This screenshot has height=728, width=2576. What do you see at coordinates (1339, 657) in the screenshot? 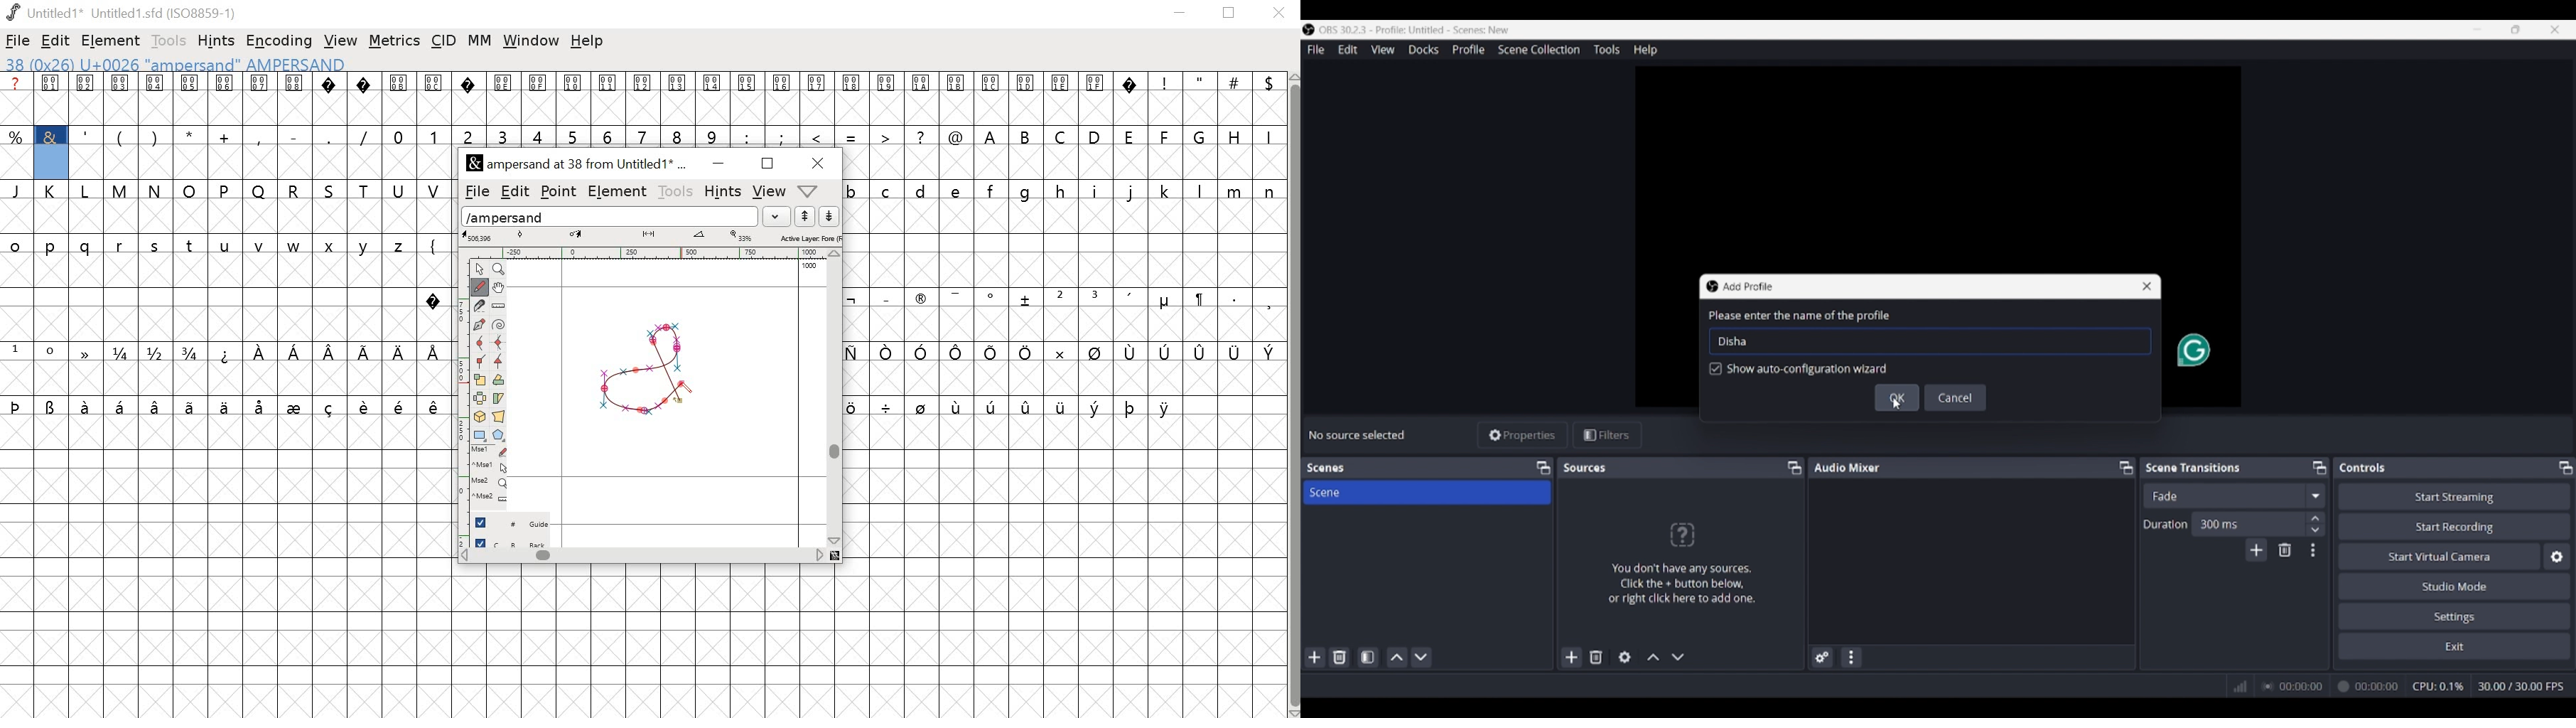
I see `Delete selected scene` at bounding box center [1339, 657].